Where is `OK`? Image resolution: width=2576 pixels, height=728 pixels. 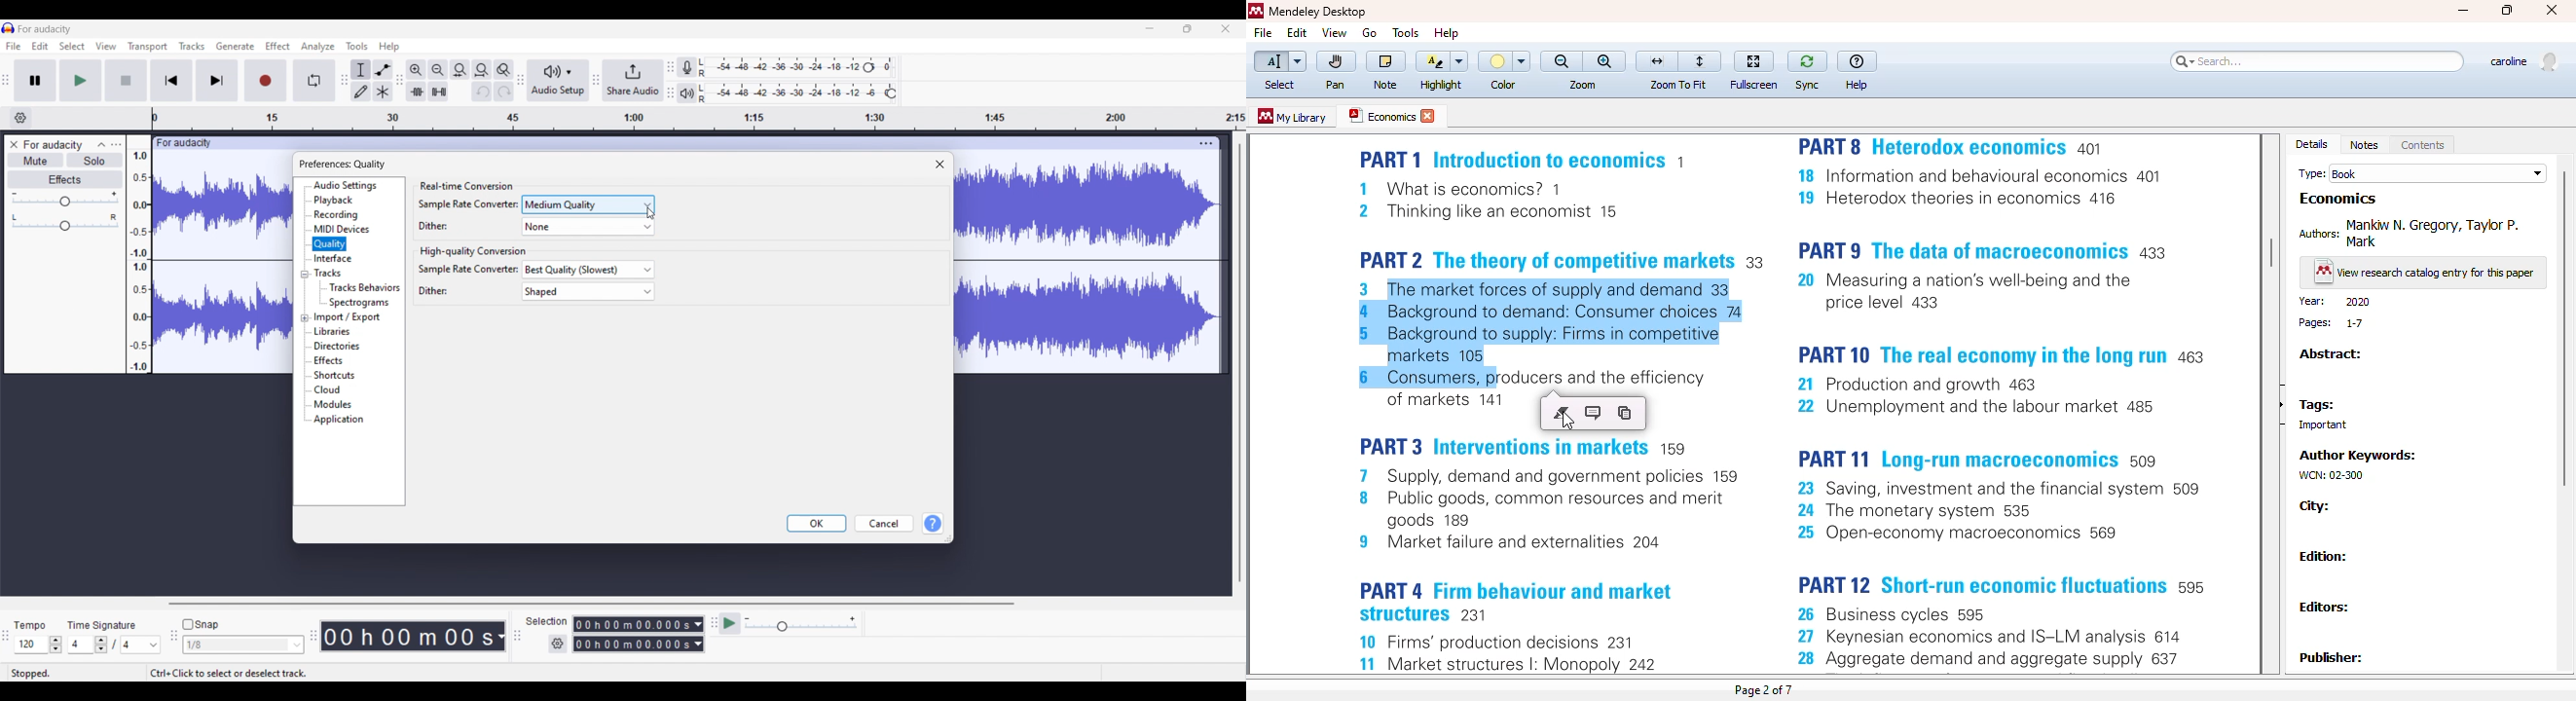
OK is located at coordinates (816, 523).